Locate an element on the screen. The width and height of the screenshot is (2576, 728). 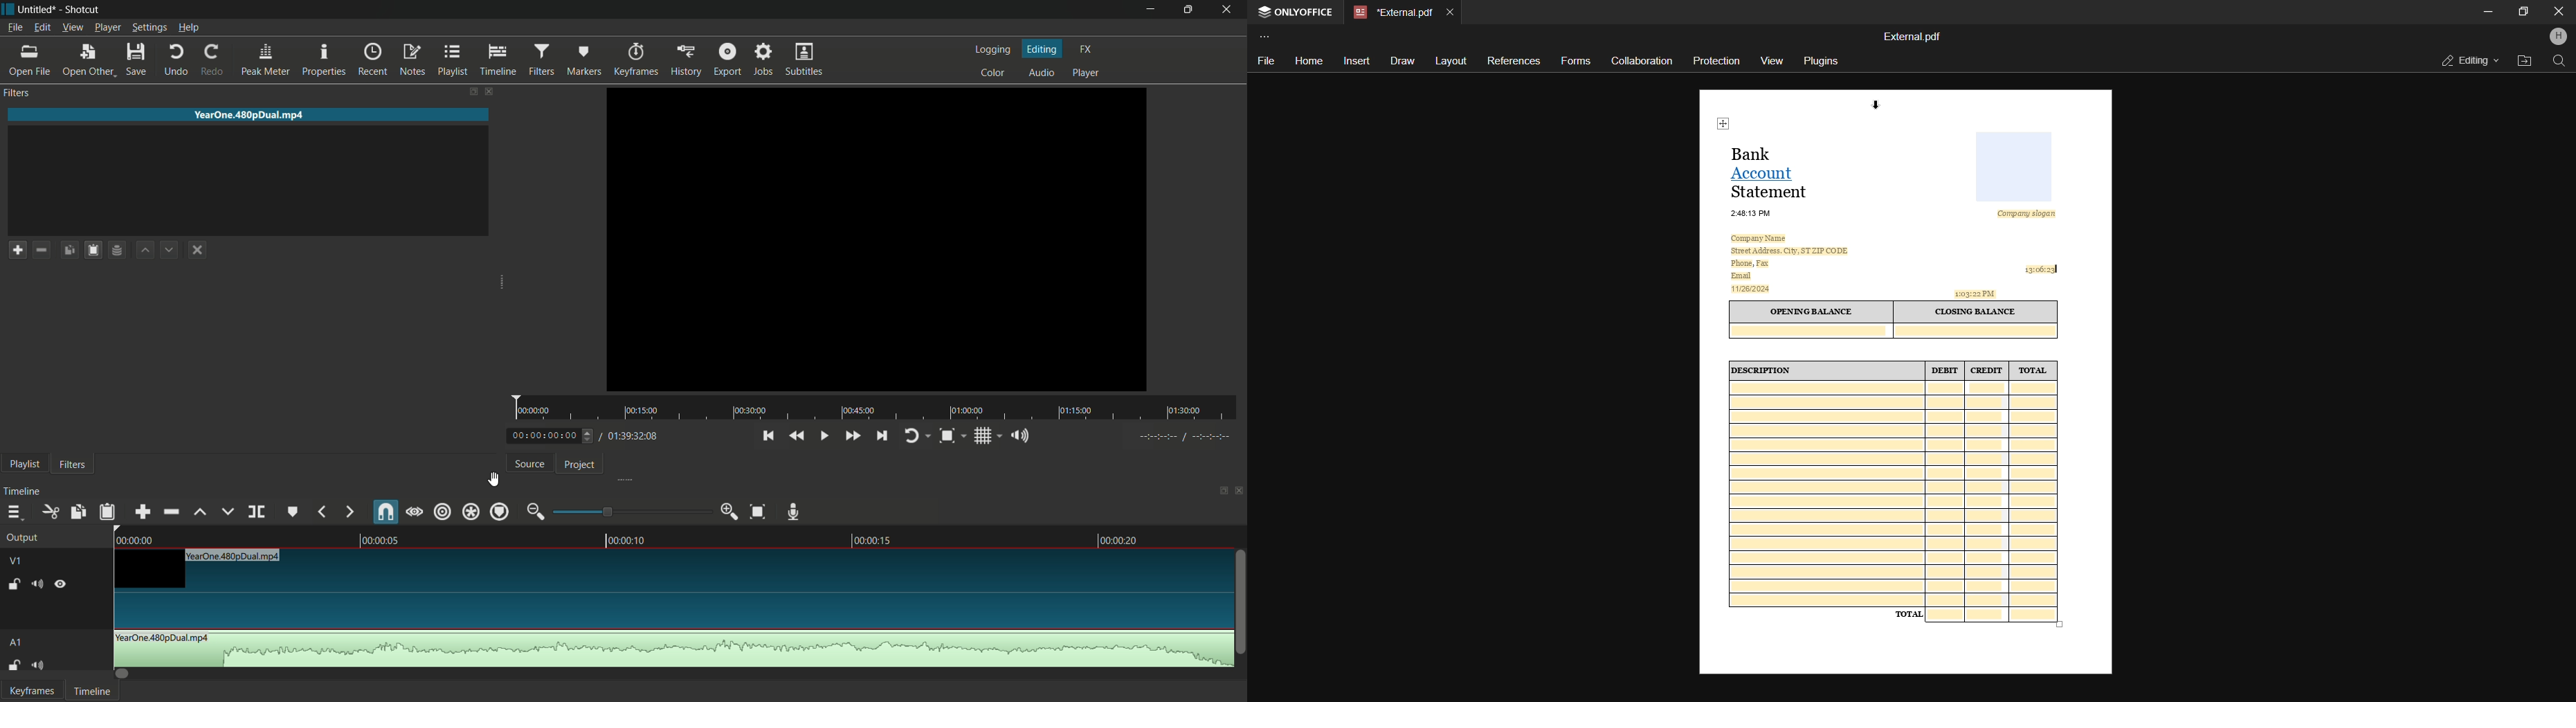
marker is located at coordinates (584, 59).